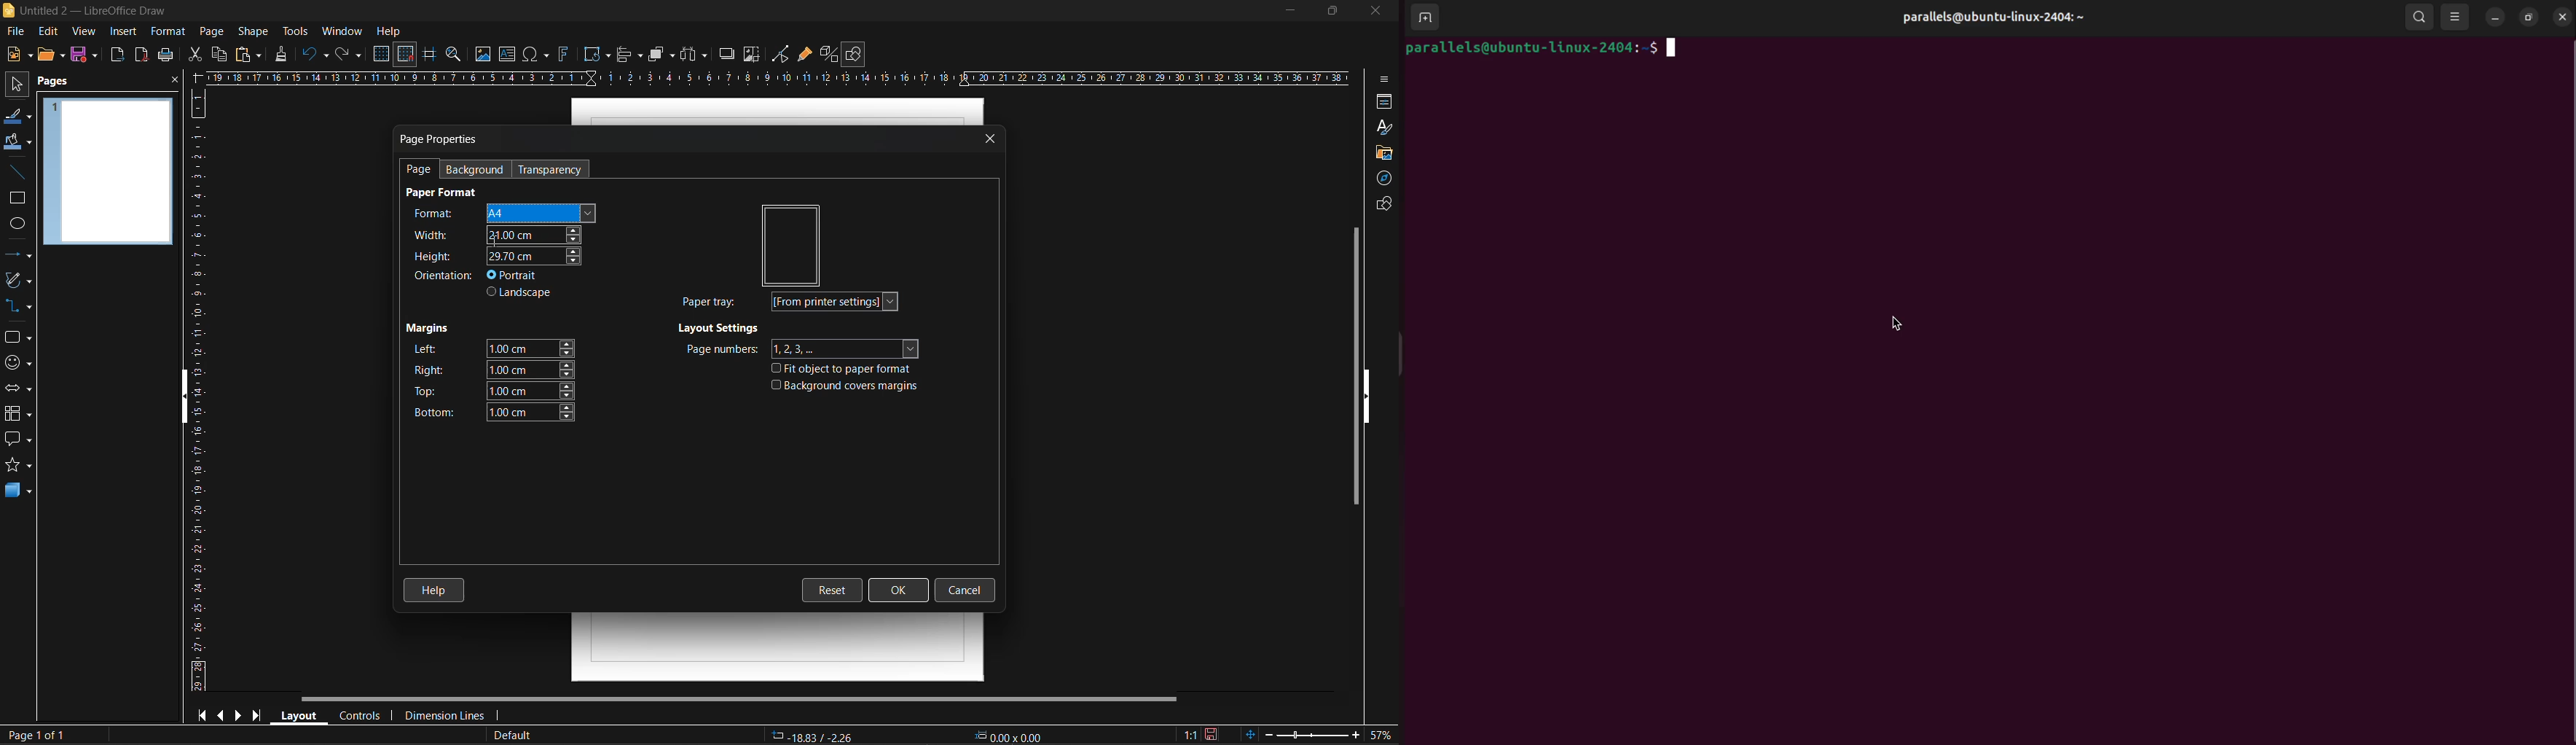 The height and width of the screenshot is (756, 2576). Describe the element at coordinates (429, 330) in the screenshot. I see `margins` at that location.